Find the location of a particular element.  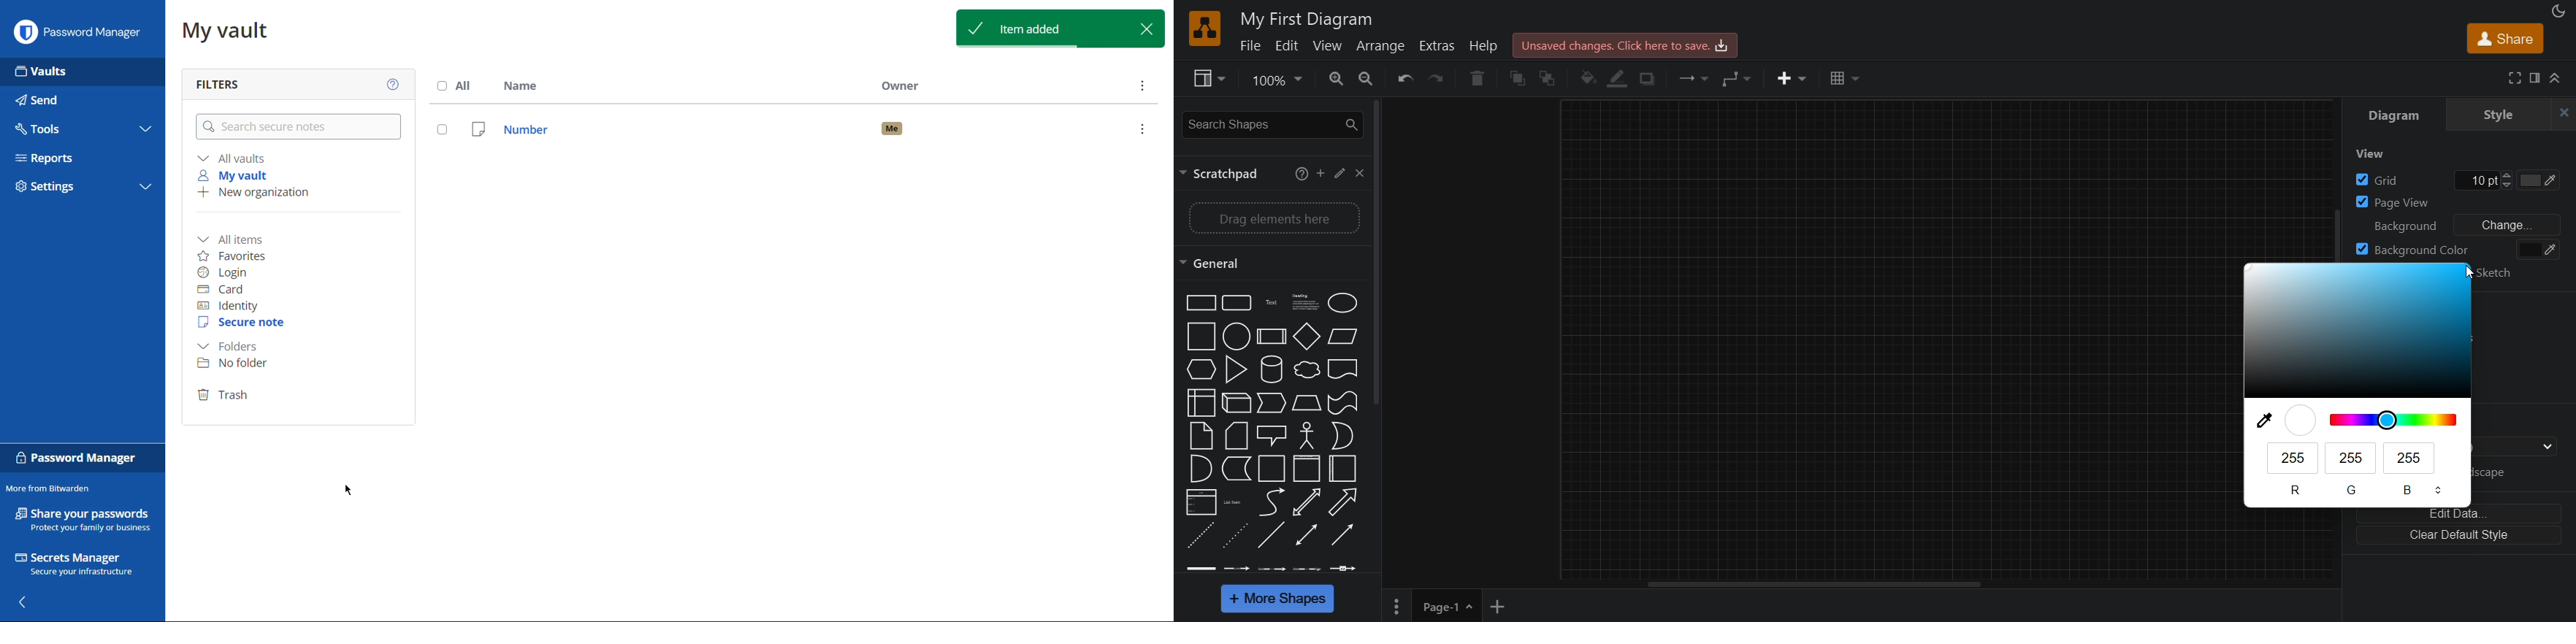

Identity is located at coordinates (239, 305).